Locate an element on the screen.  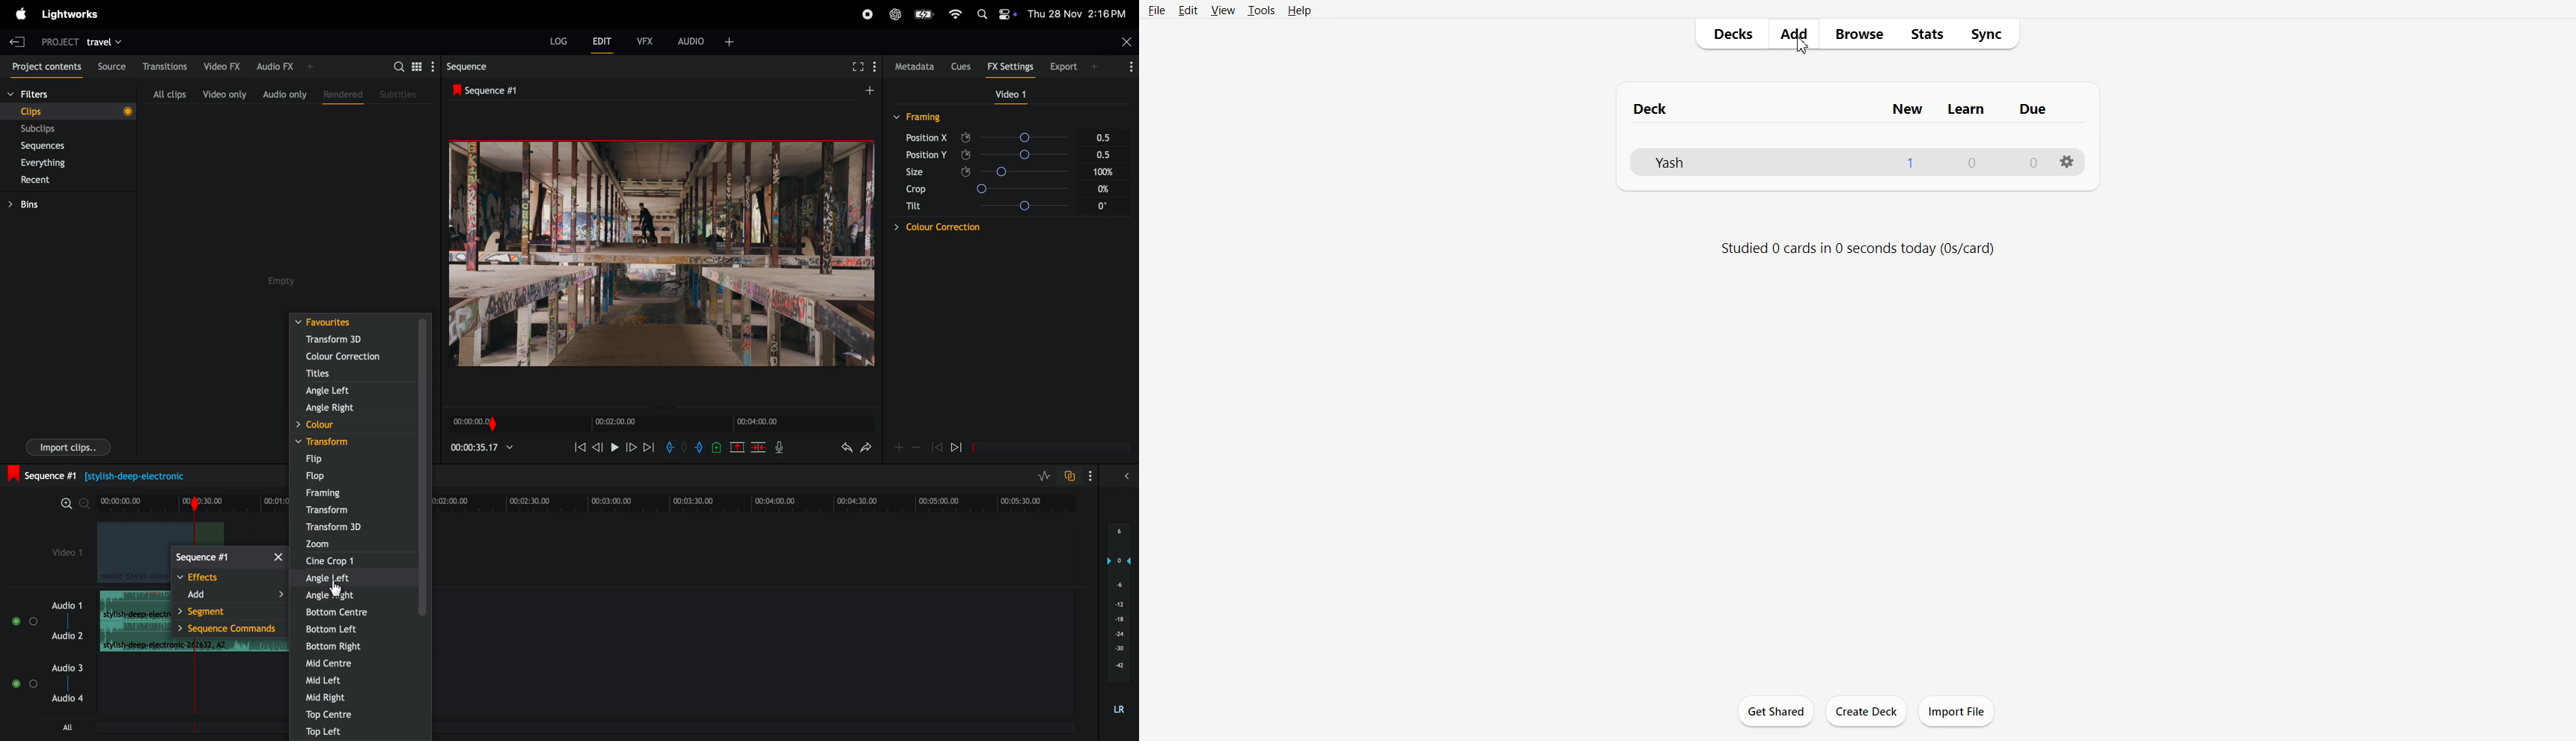
import clips is located at coordinates (64, 449).